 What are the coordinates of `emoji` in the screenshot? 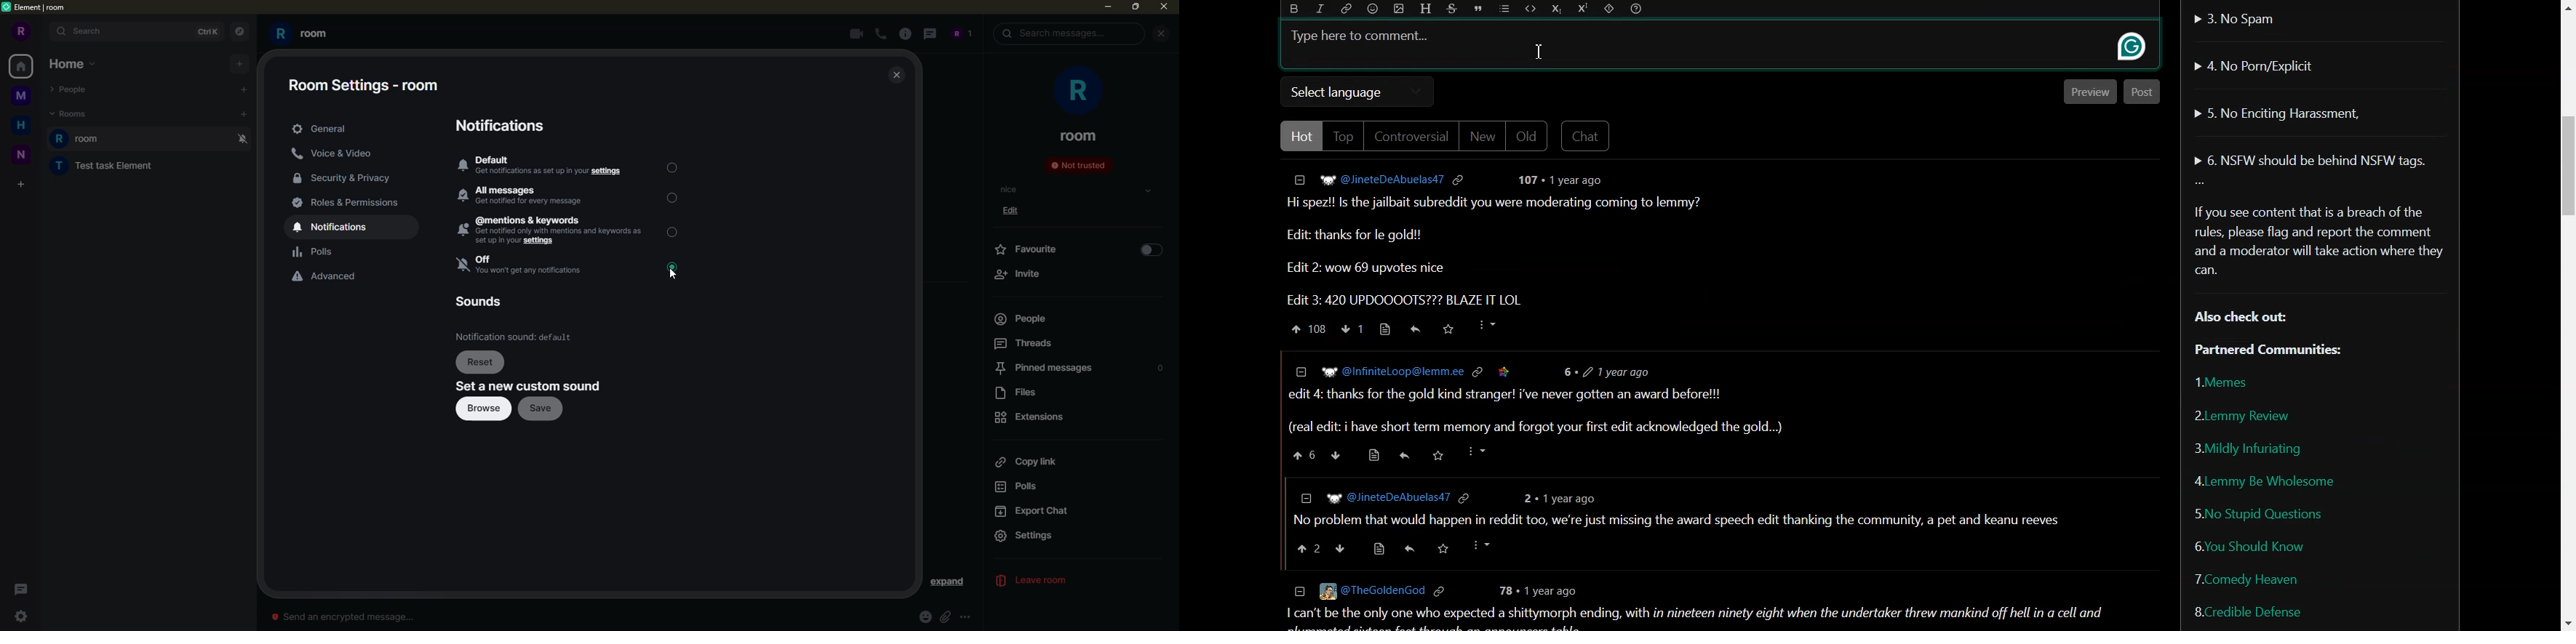 It's located at (922, 616).